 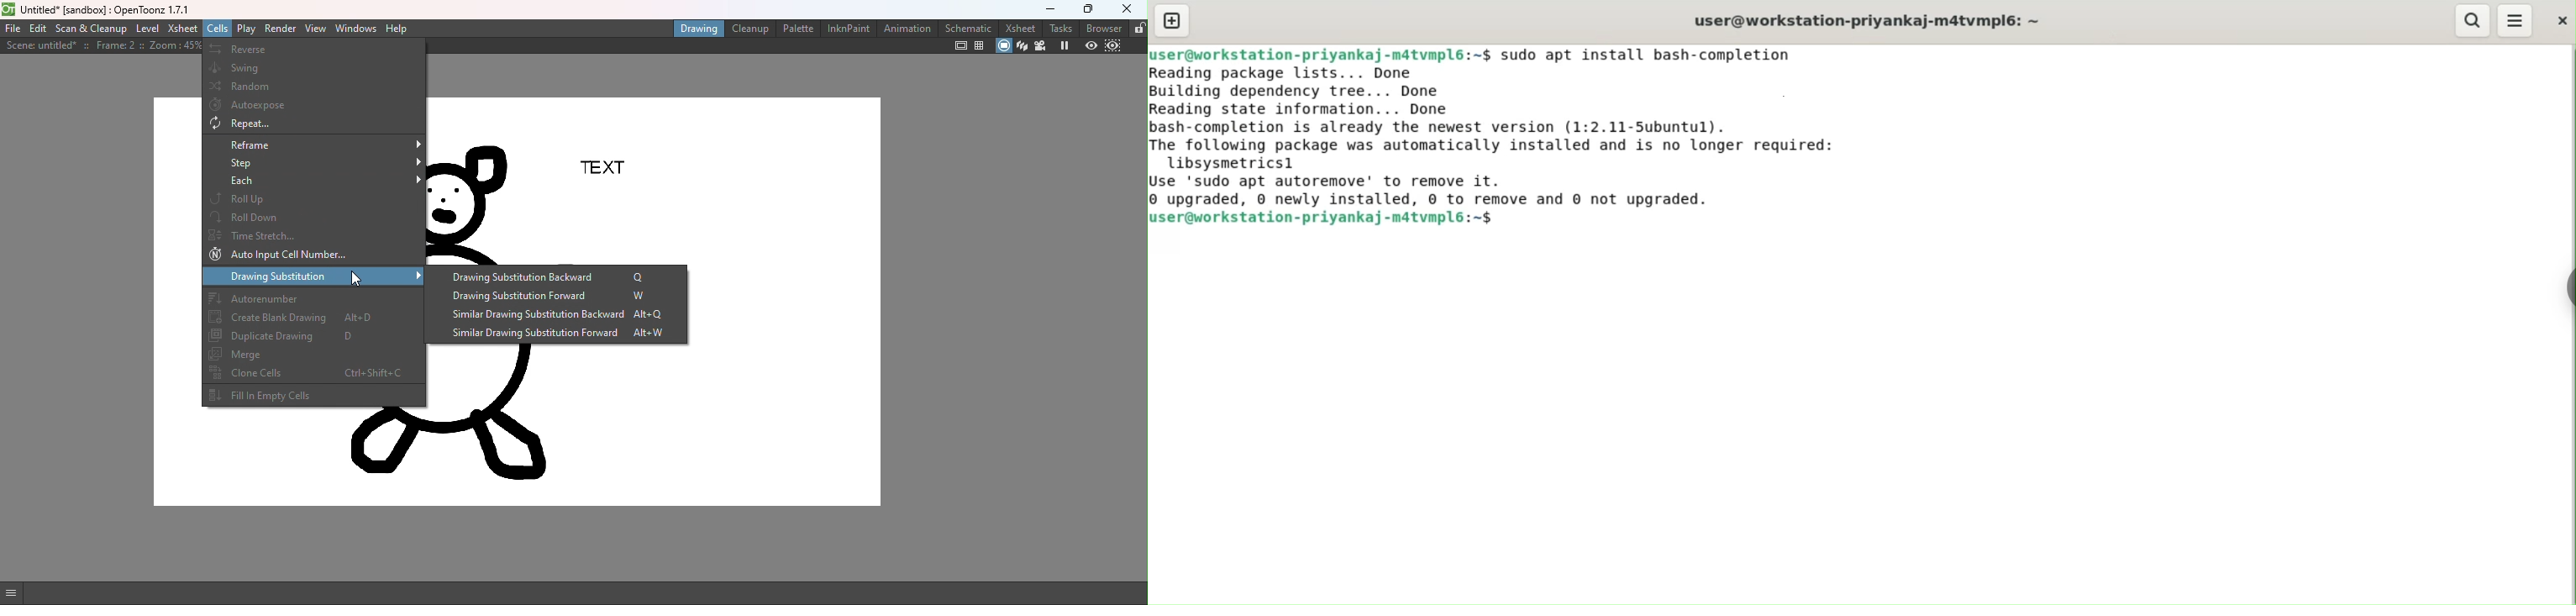 What do you see at coordinates (561, 297) in the screenshot?
I see `Drawing substitution forward` at bounding box center [561, 297].